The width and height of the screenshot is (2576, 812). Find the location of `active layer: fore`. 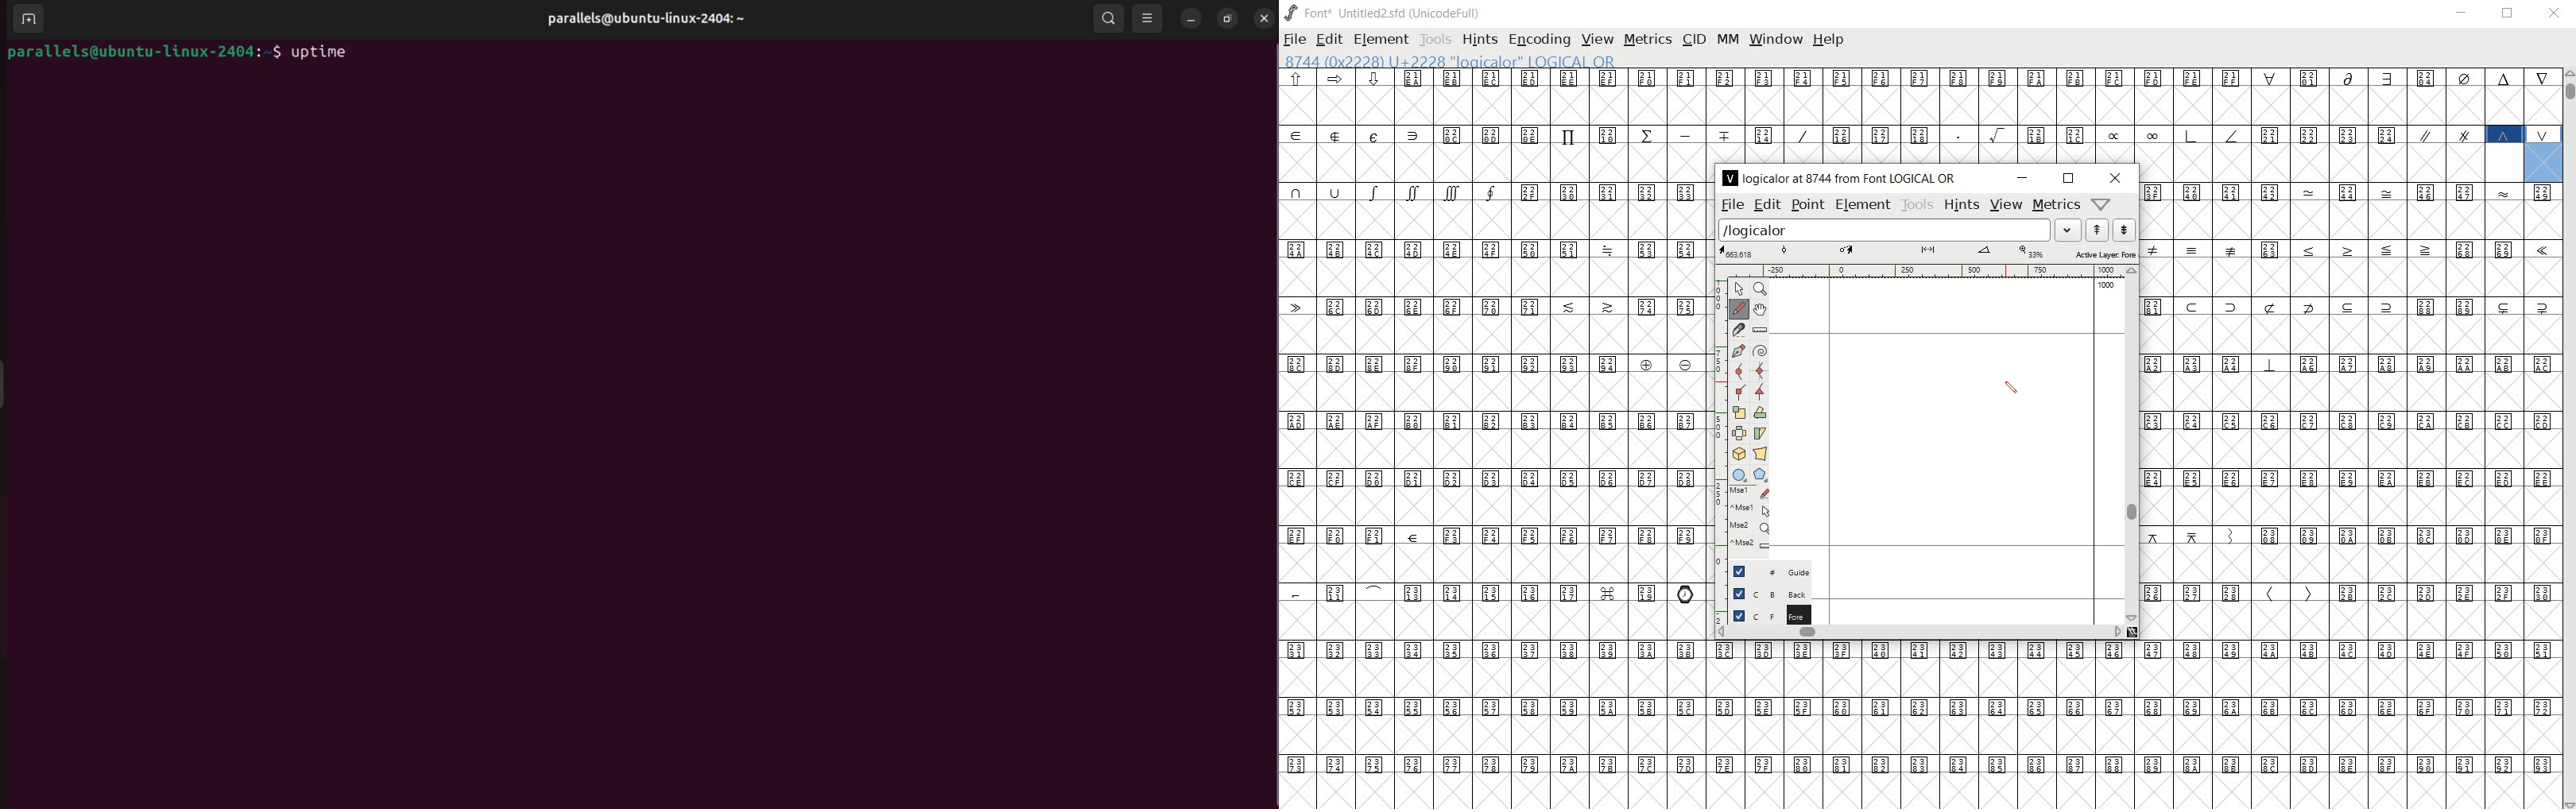

active layer: fore is located at coordinates (1925, 254).